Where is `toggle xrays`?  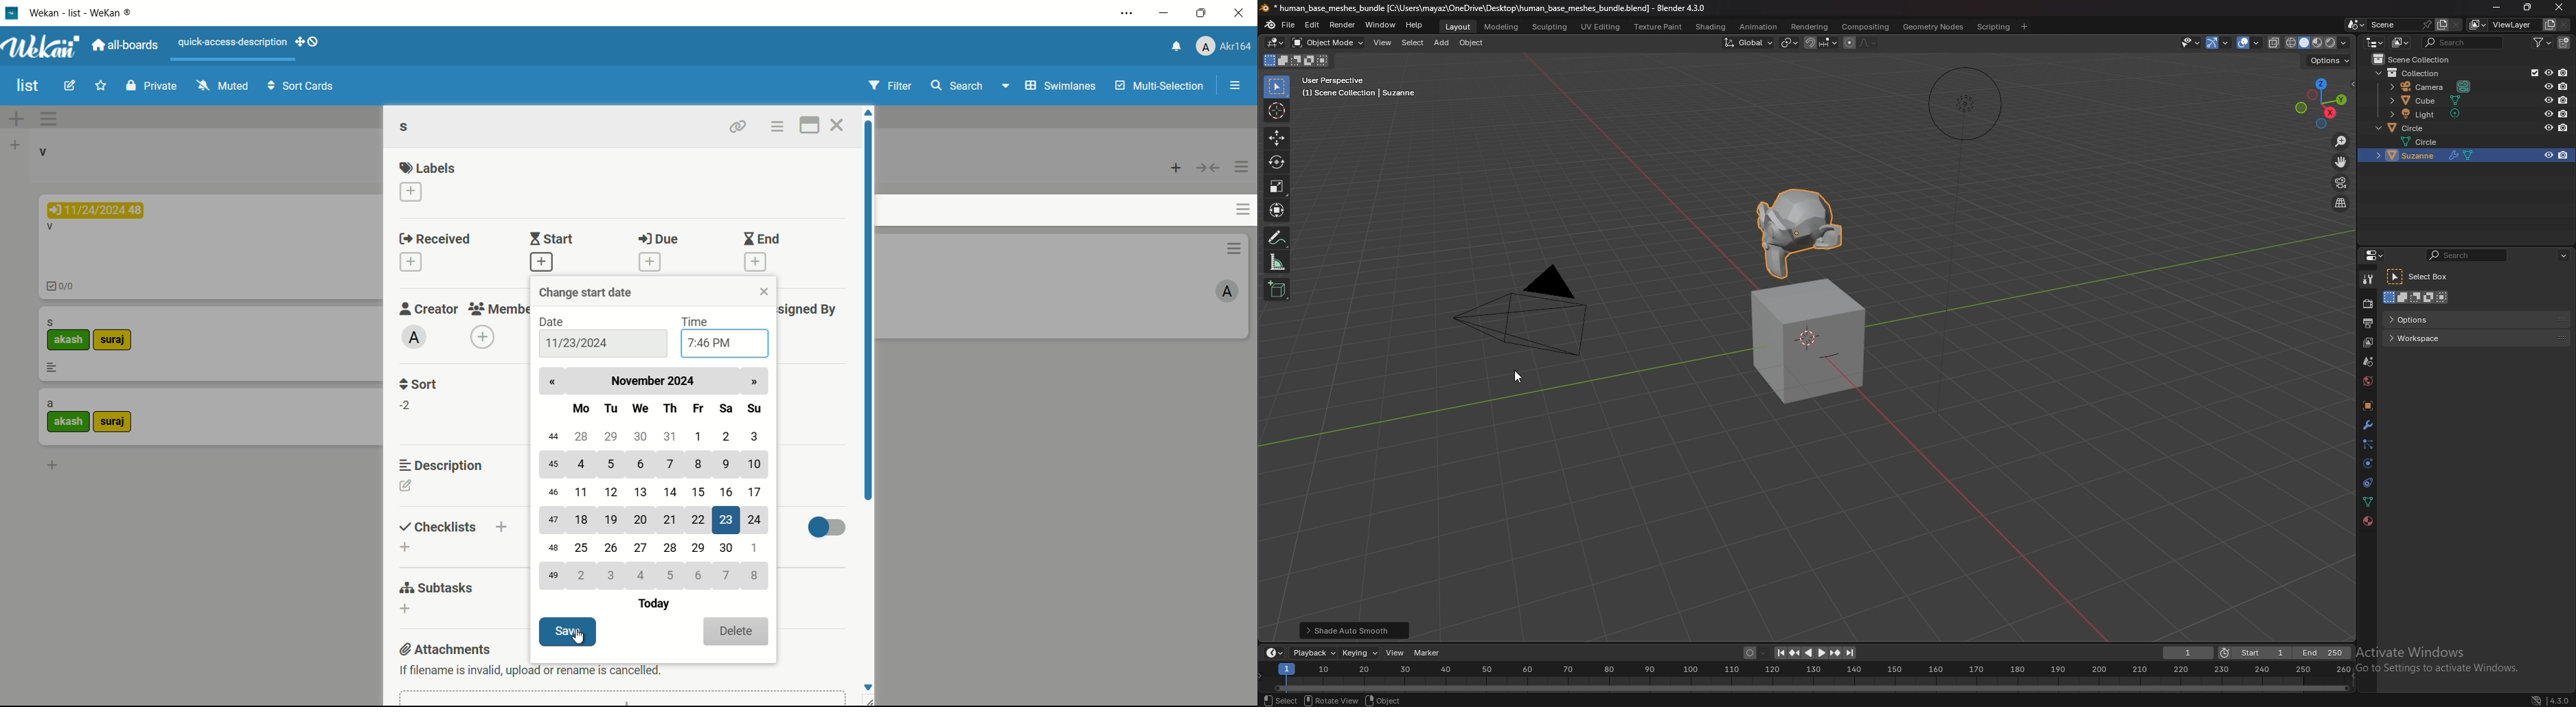
toggle xrays is located at coordinates (2275, 42).